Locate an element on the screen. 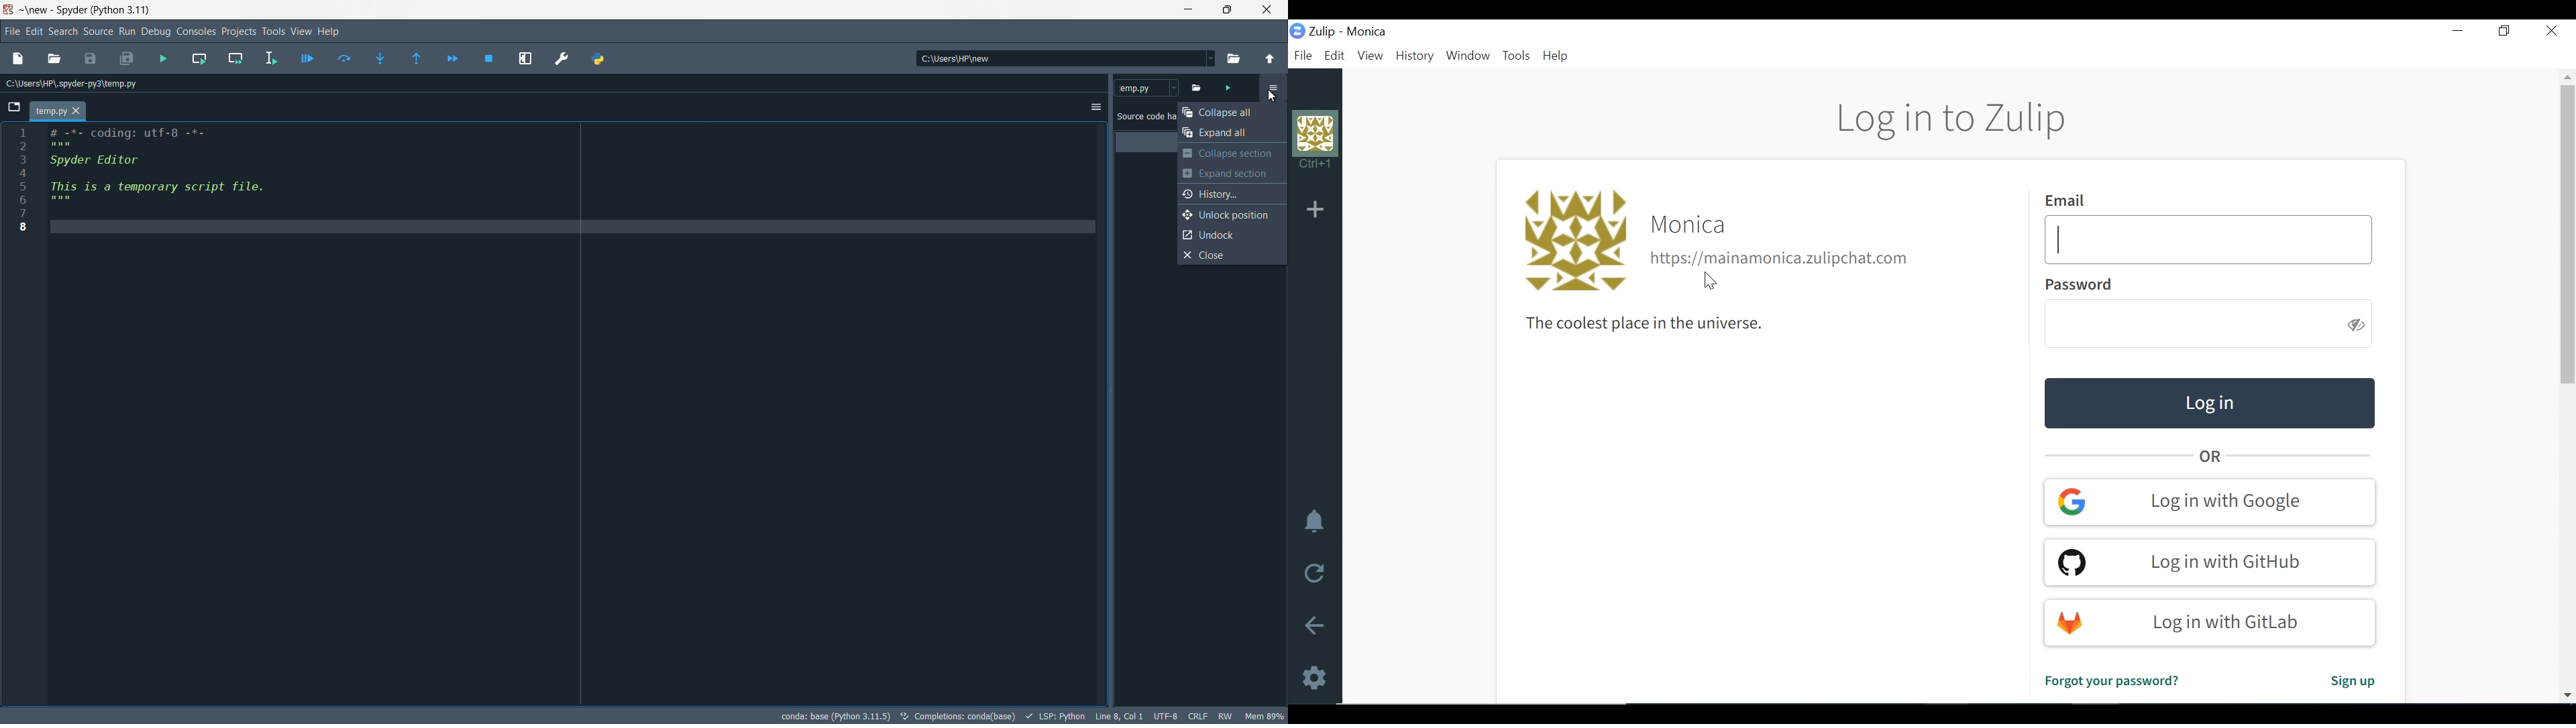  parent directory is located at coordinates (1273, 56).